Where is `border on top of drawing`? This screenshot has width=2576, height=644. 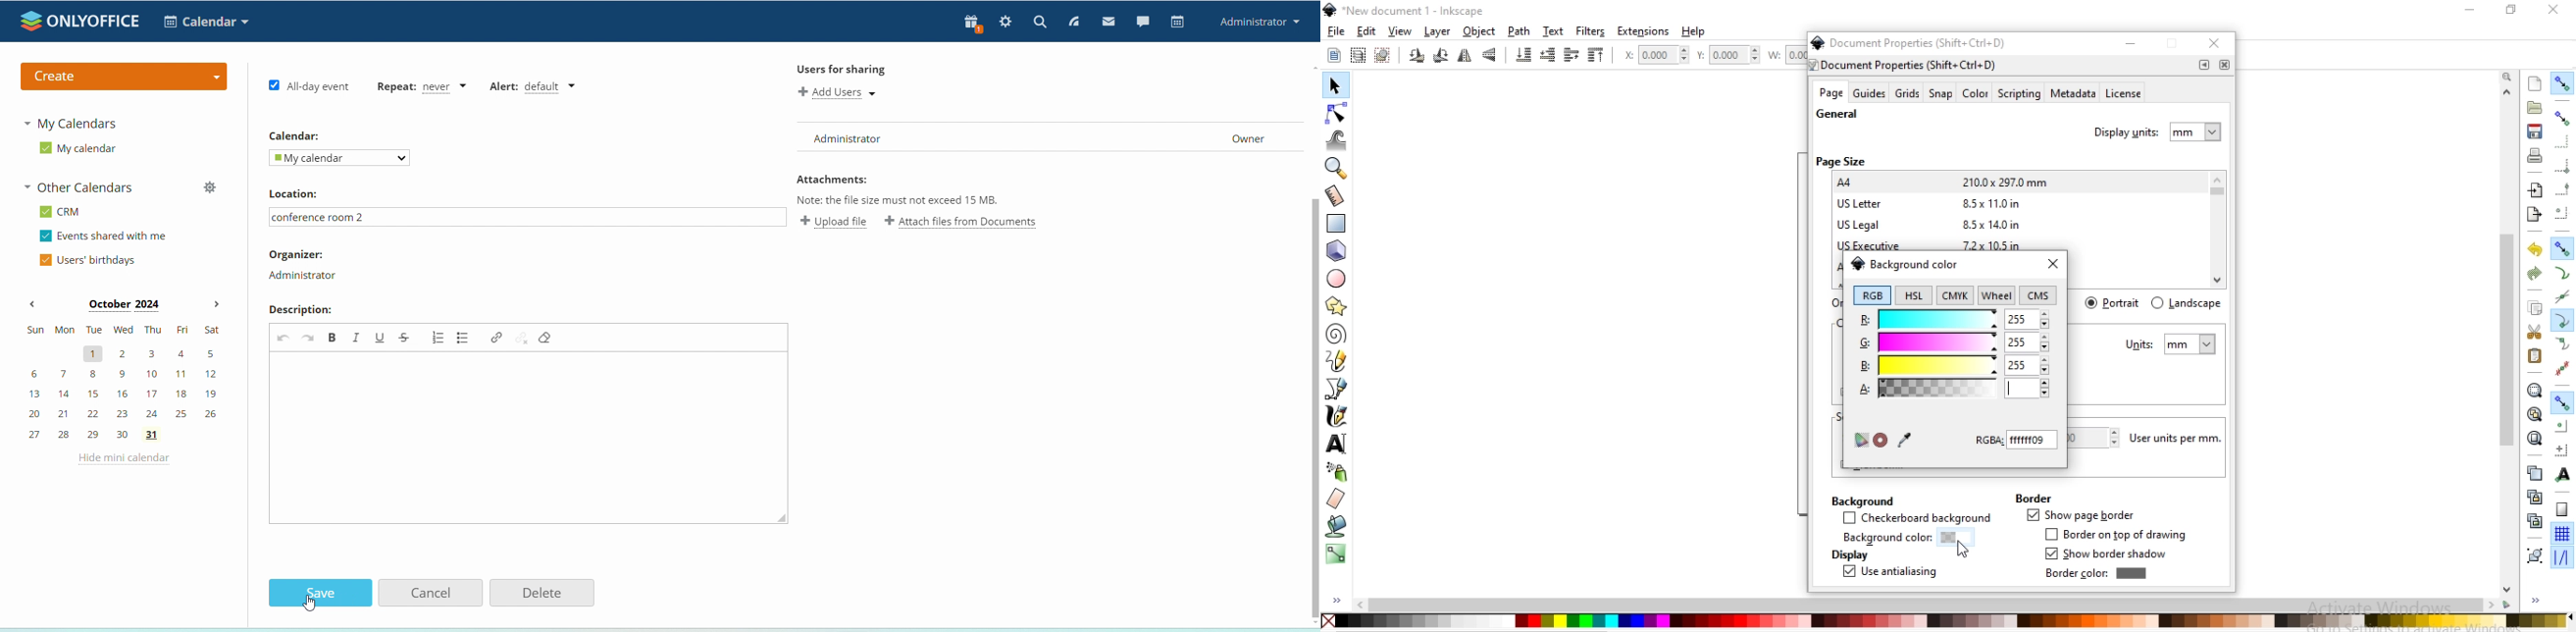 border on top of drawing is located at coordinates (2120, 535).